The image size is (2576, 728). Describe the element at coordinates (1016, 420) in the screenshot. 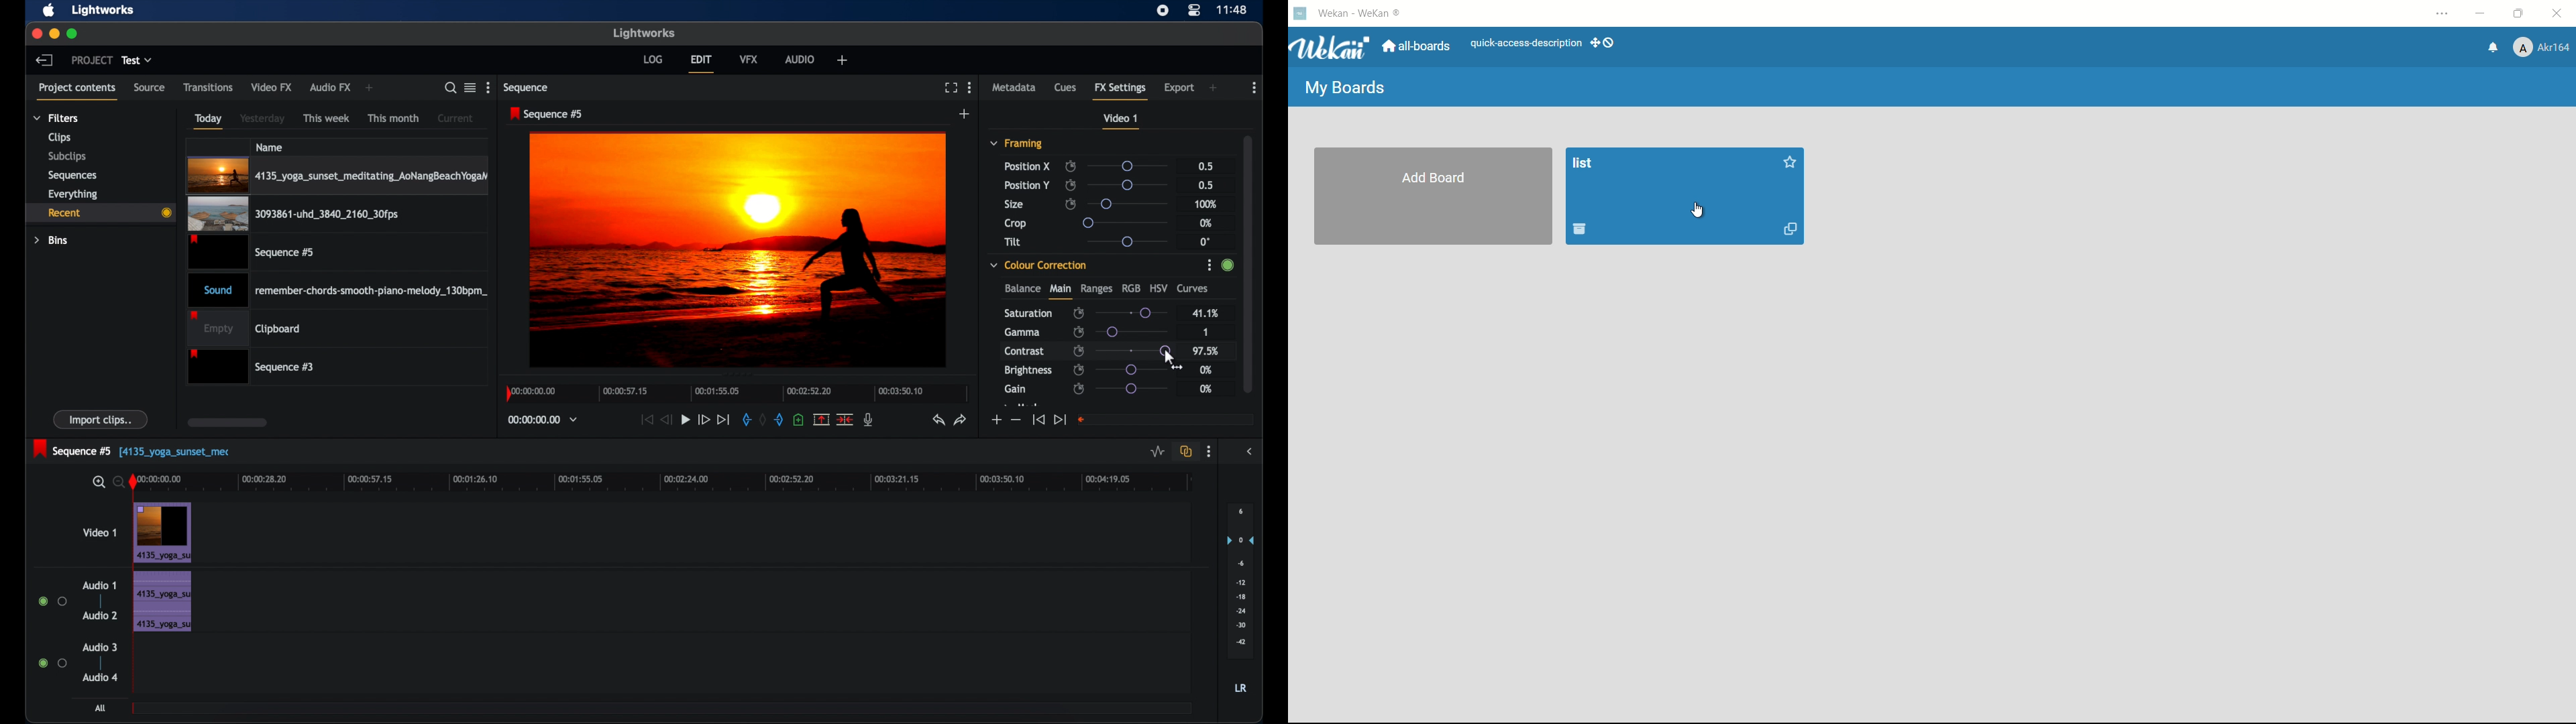

I see `decrement` at that location.